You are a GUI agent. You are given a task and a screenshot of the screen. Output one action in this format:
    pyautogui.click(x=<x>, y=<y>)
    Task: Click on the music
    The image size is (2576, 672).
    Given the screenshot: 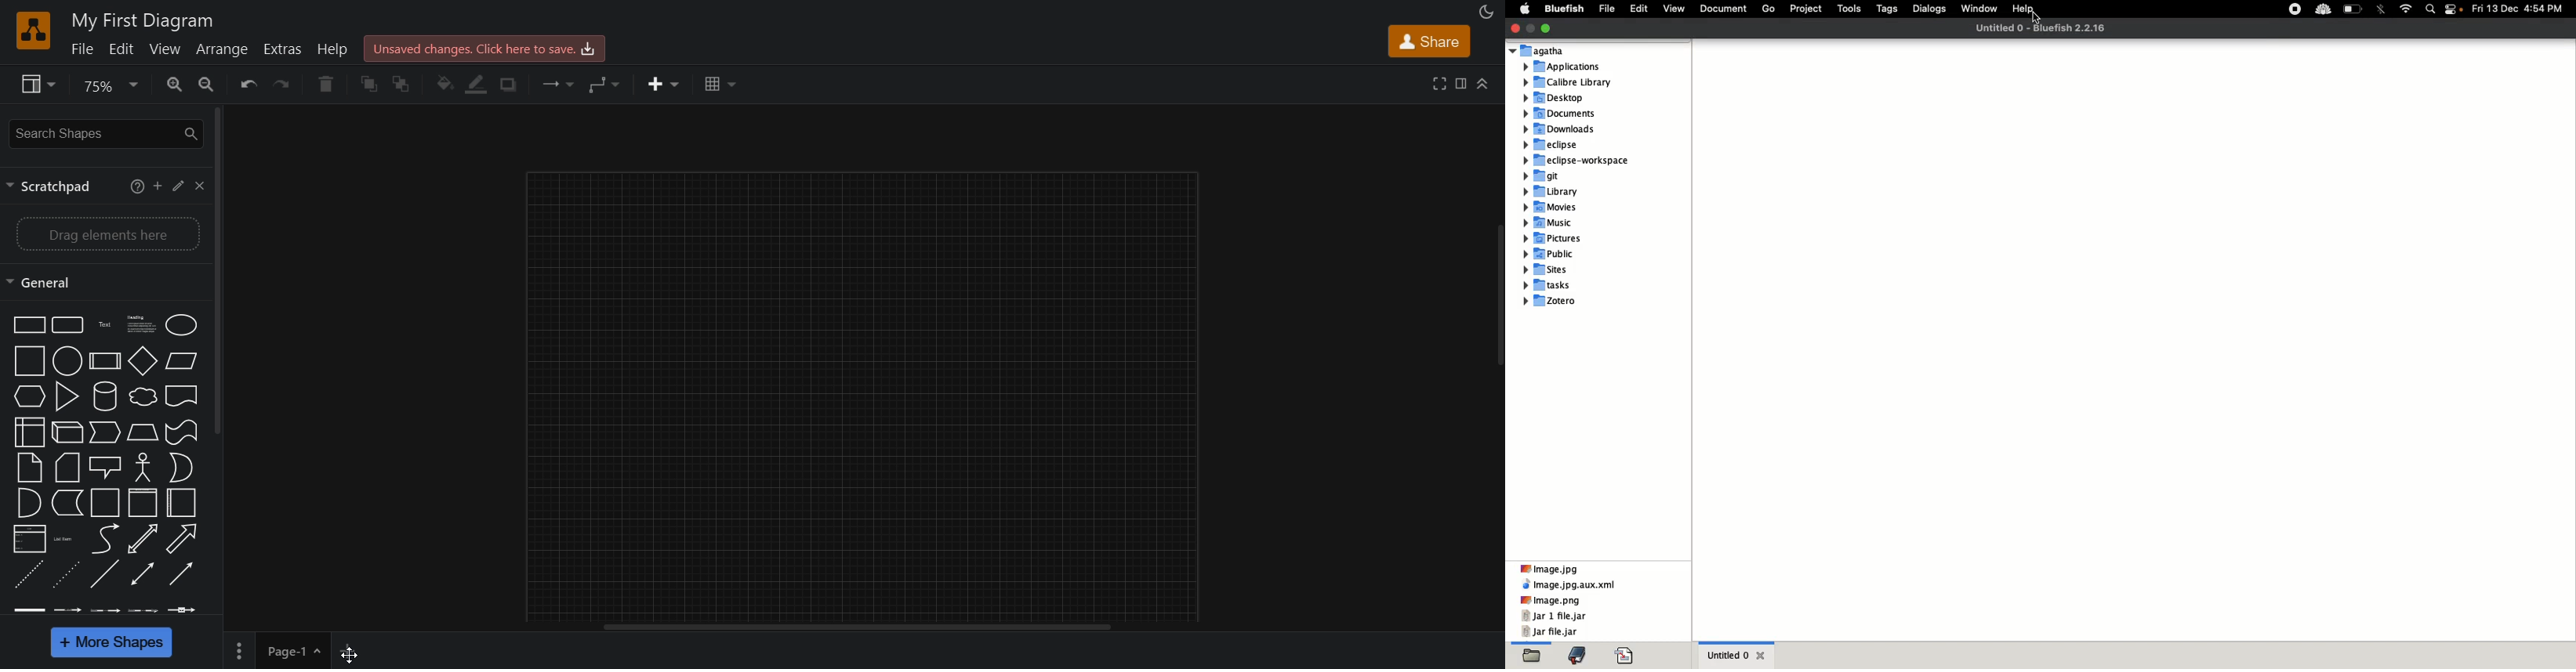 What is the action you would take?
    pyautogui.click(x=1552, y=223)
    